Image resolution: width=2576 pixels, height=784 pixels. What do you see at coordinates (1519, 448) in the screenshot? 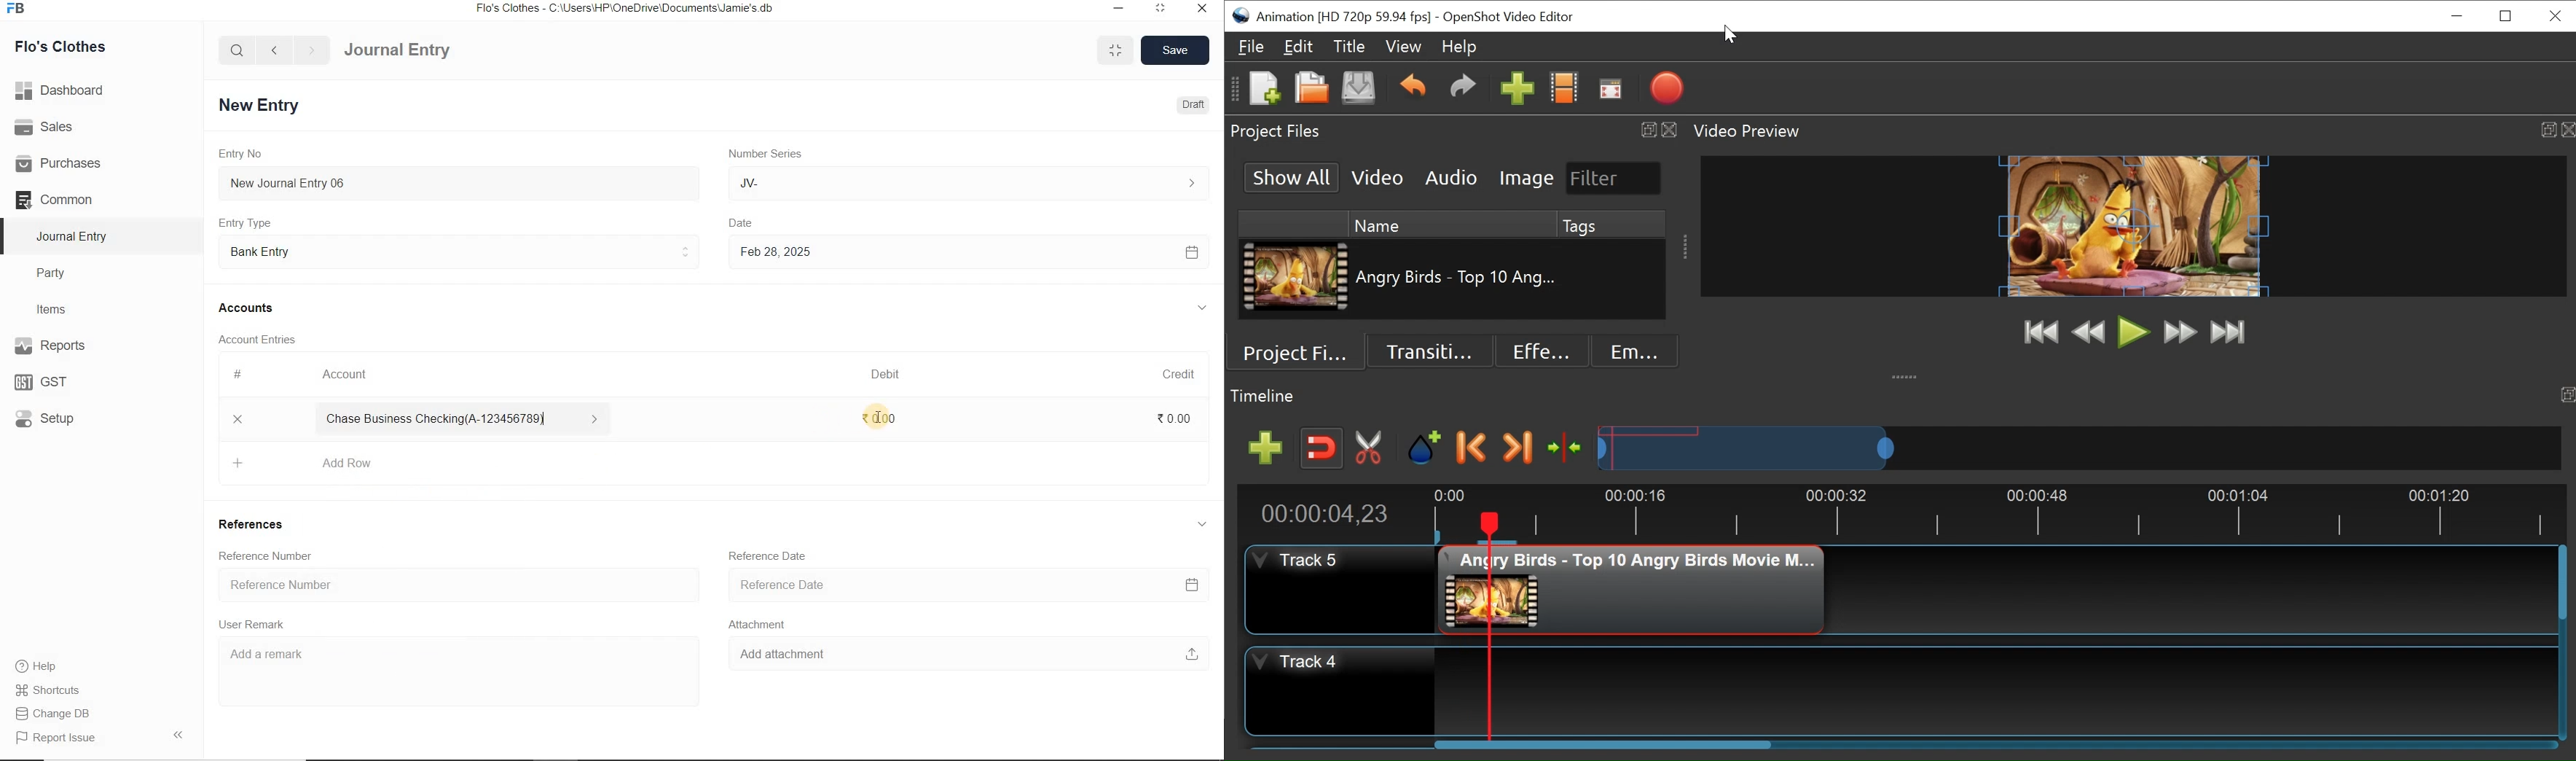
I see `Next Marker` at bounding box center [1519, 448].